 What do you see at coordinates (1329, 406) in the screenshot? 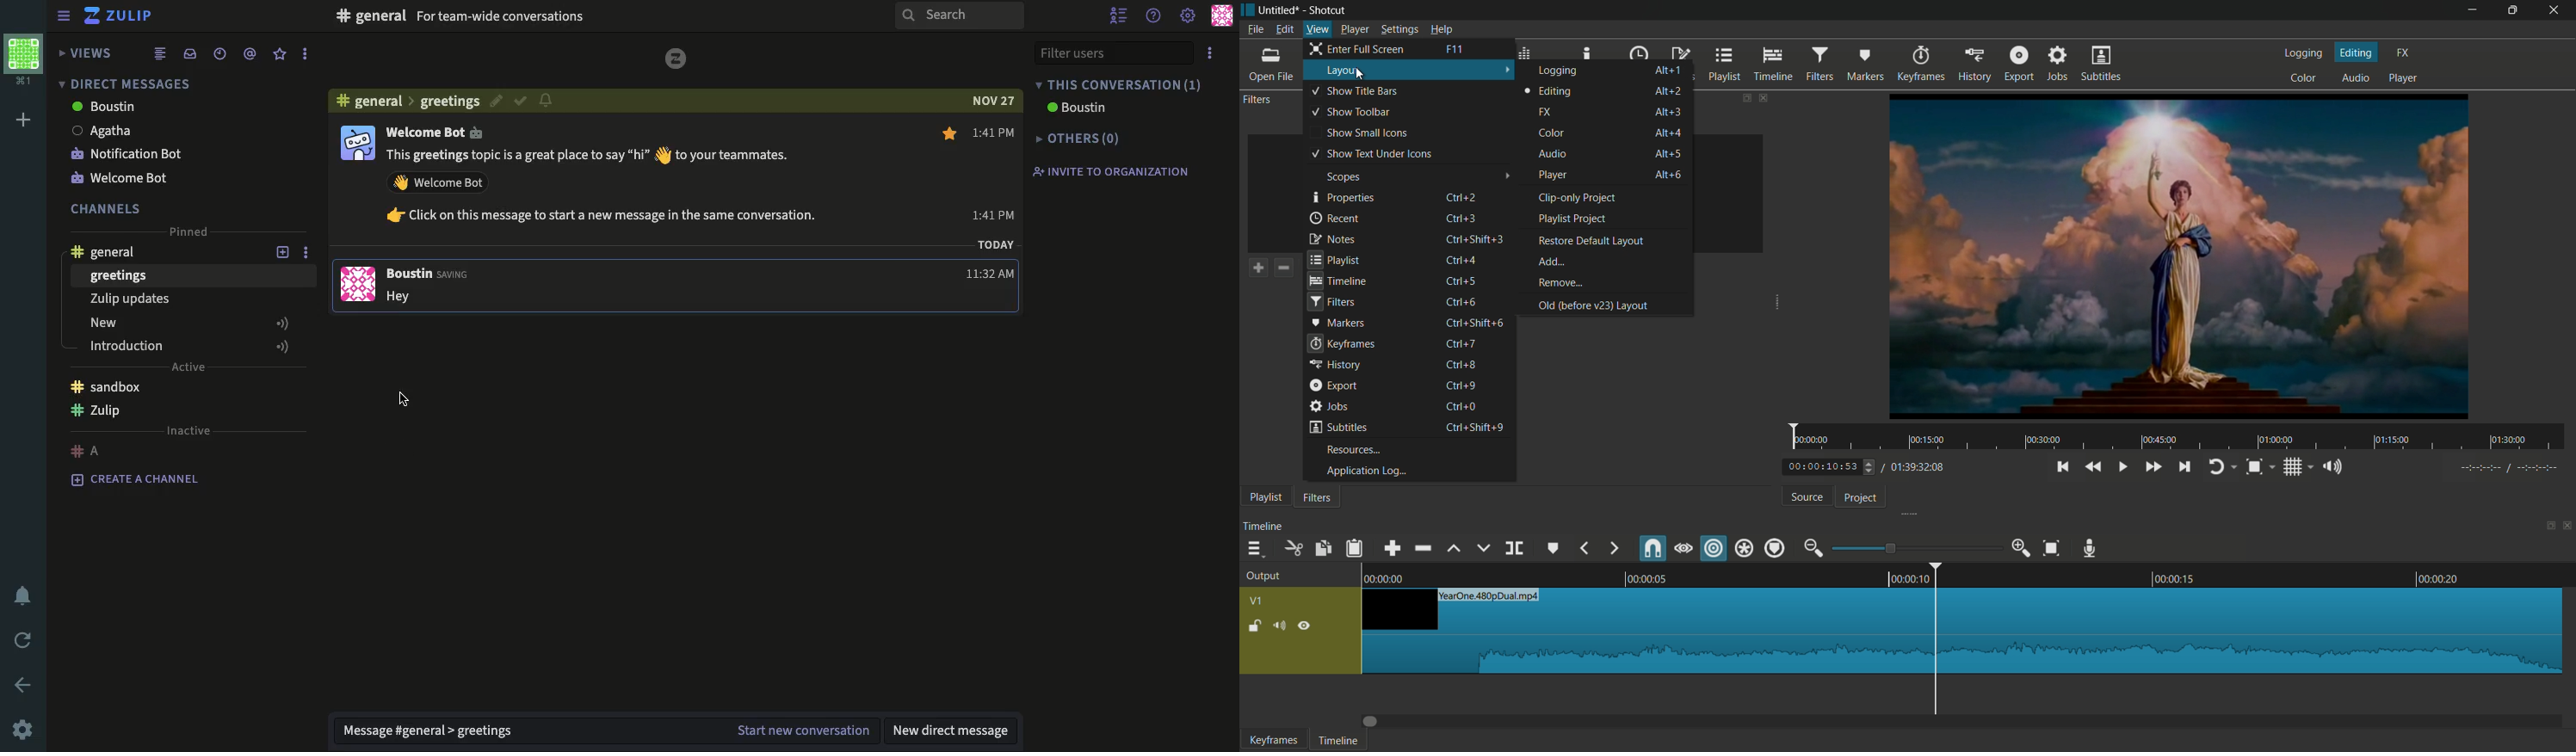
I see `jobs` at bounding box center [1329, 406].